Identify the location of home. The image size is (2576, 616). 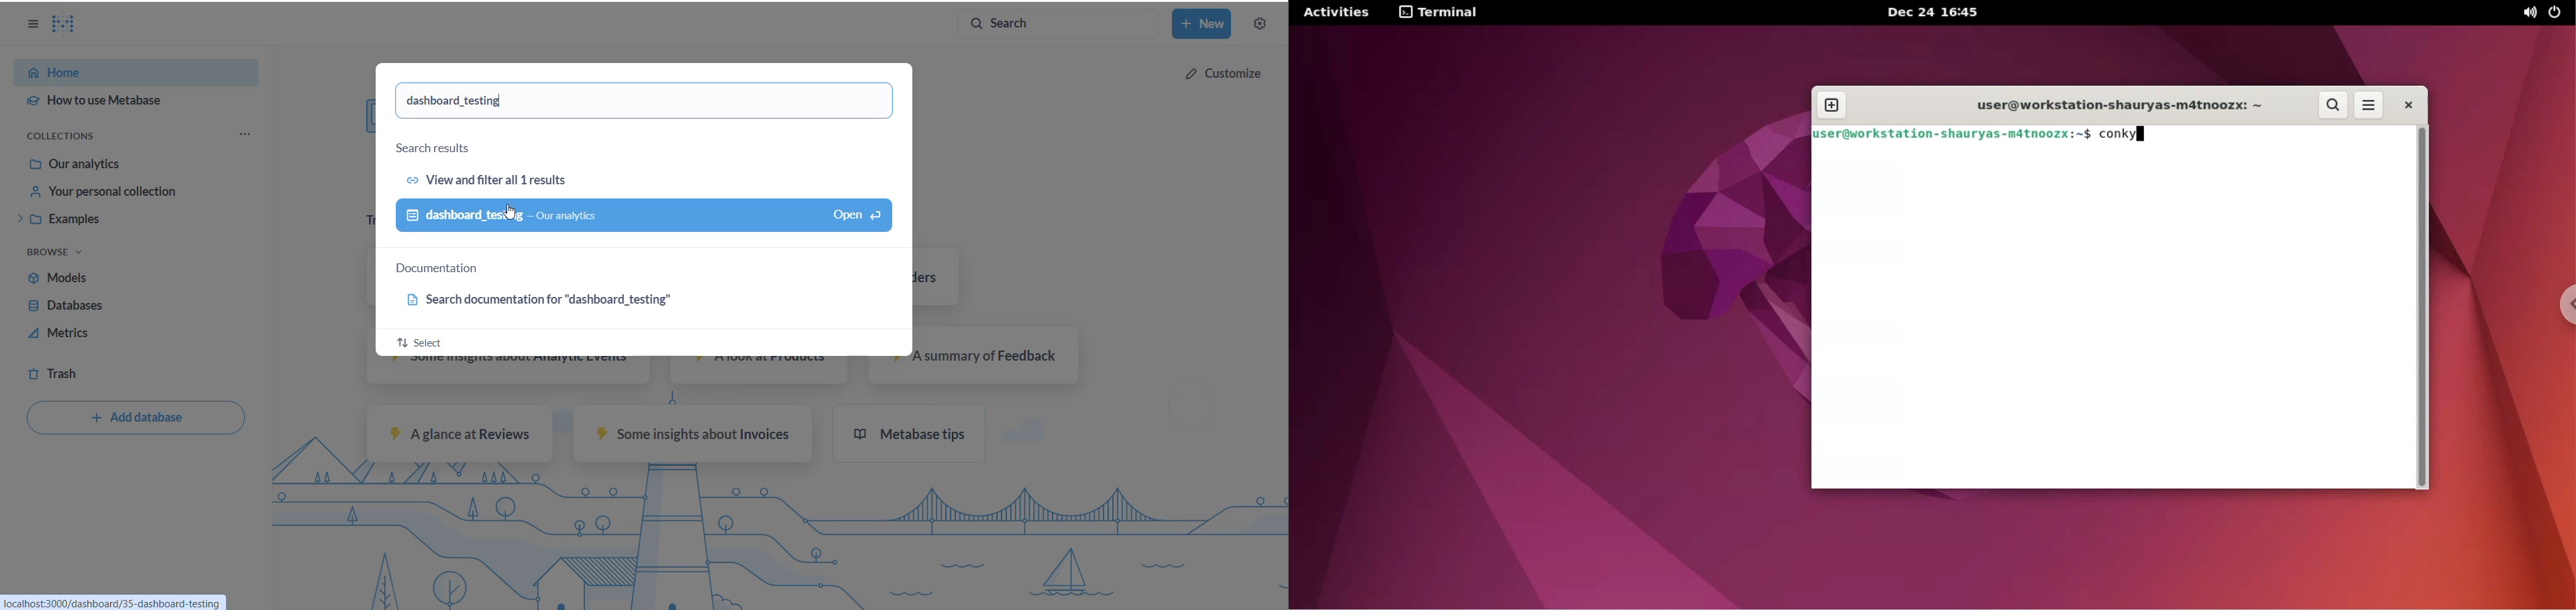
(125, 70).